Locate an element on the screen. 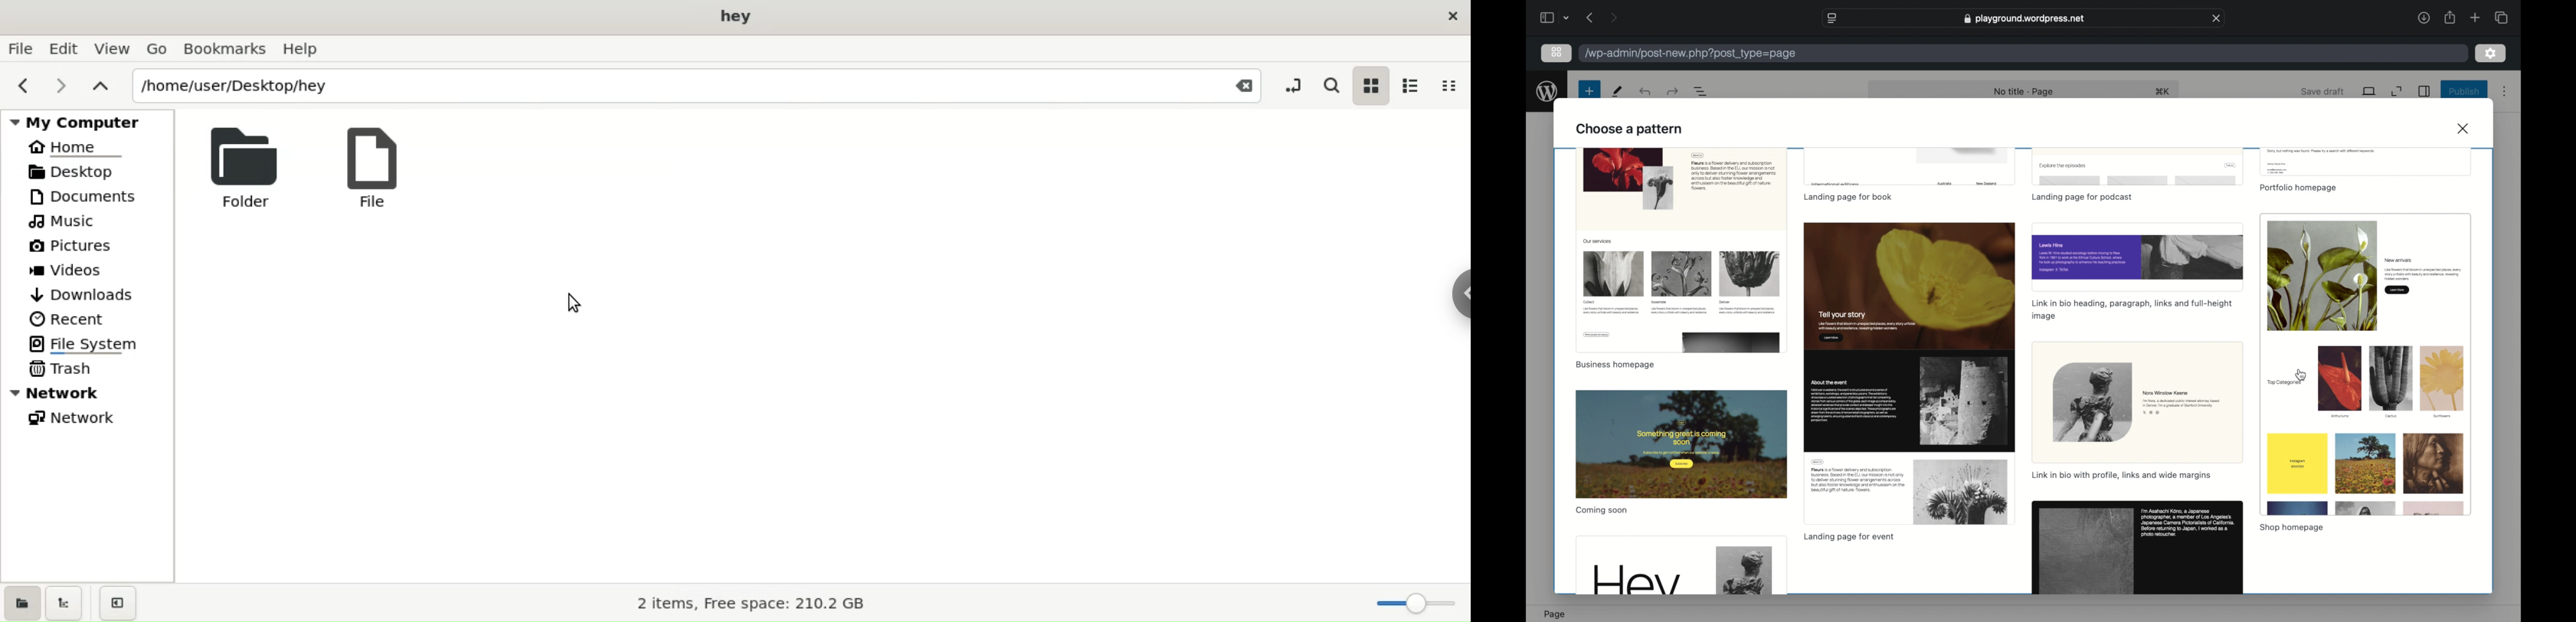 The width and height of the screenshot is (2576, 644). nob title - page is located at coordinates (2025, 92).